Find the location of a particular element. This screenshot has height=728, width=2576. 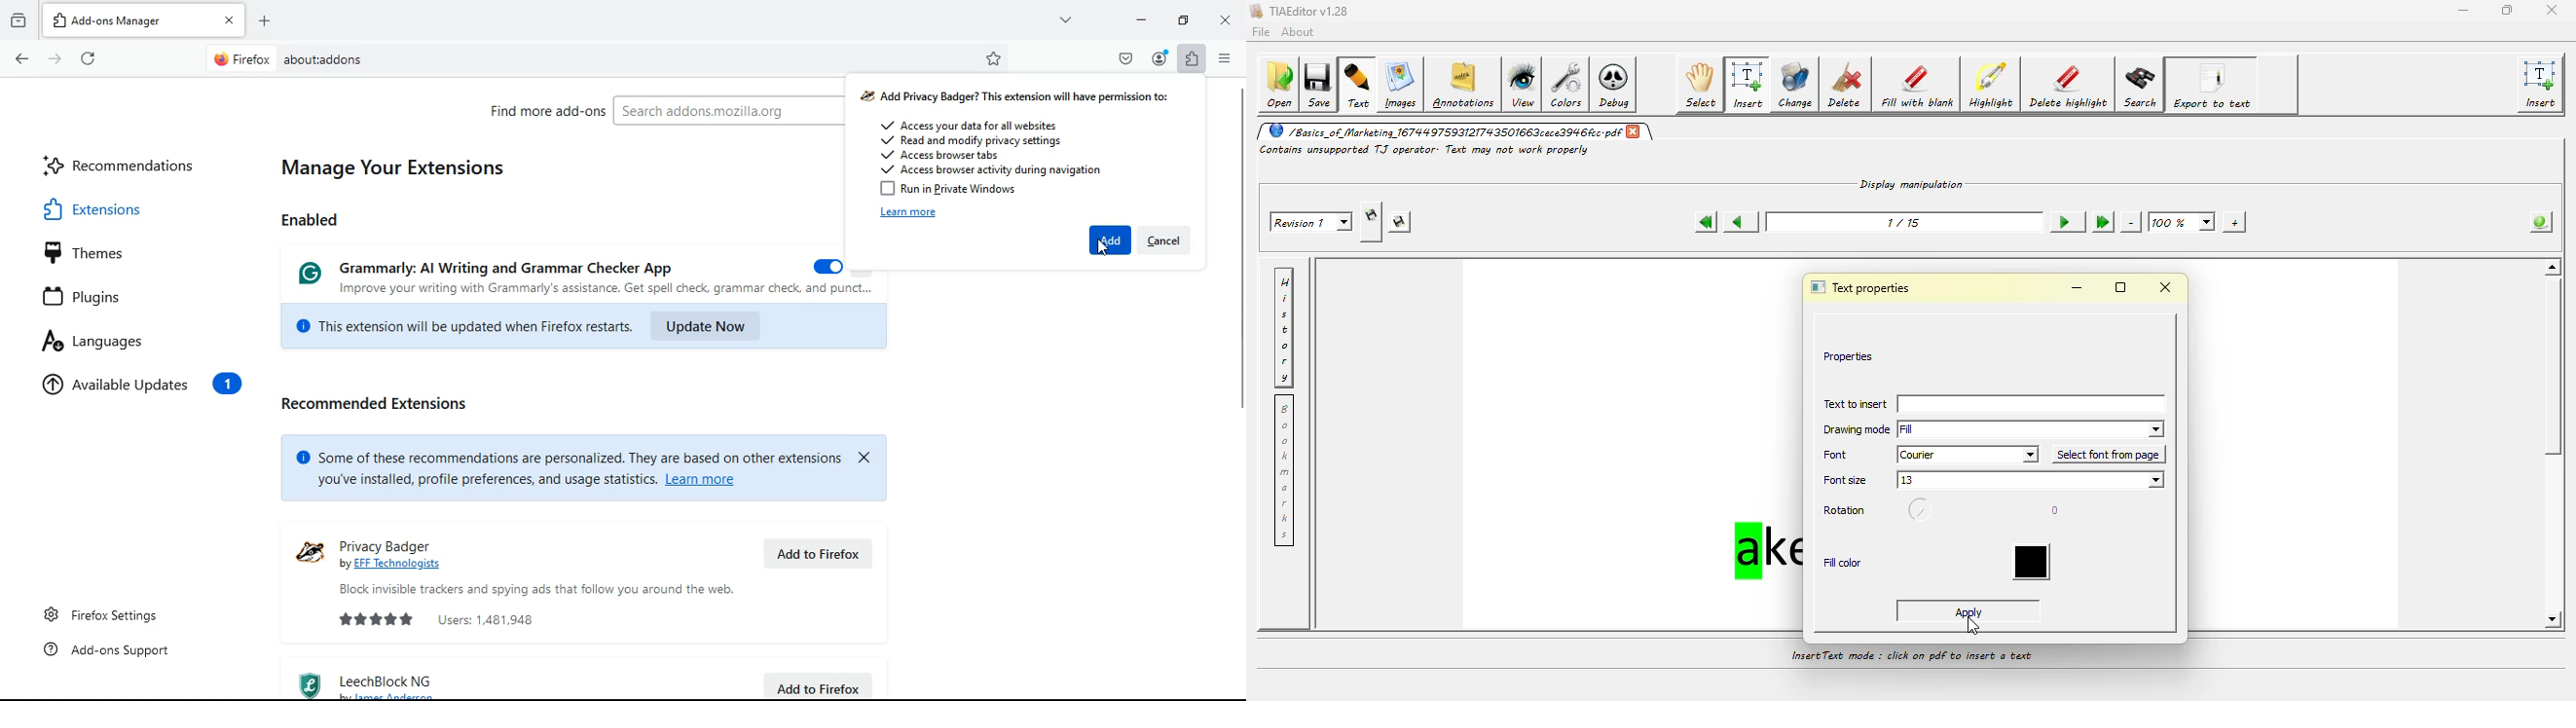

users is located at coordinates (503, 621).